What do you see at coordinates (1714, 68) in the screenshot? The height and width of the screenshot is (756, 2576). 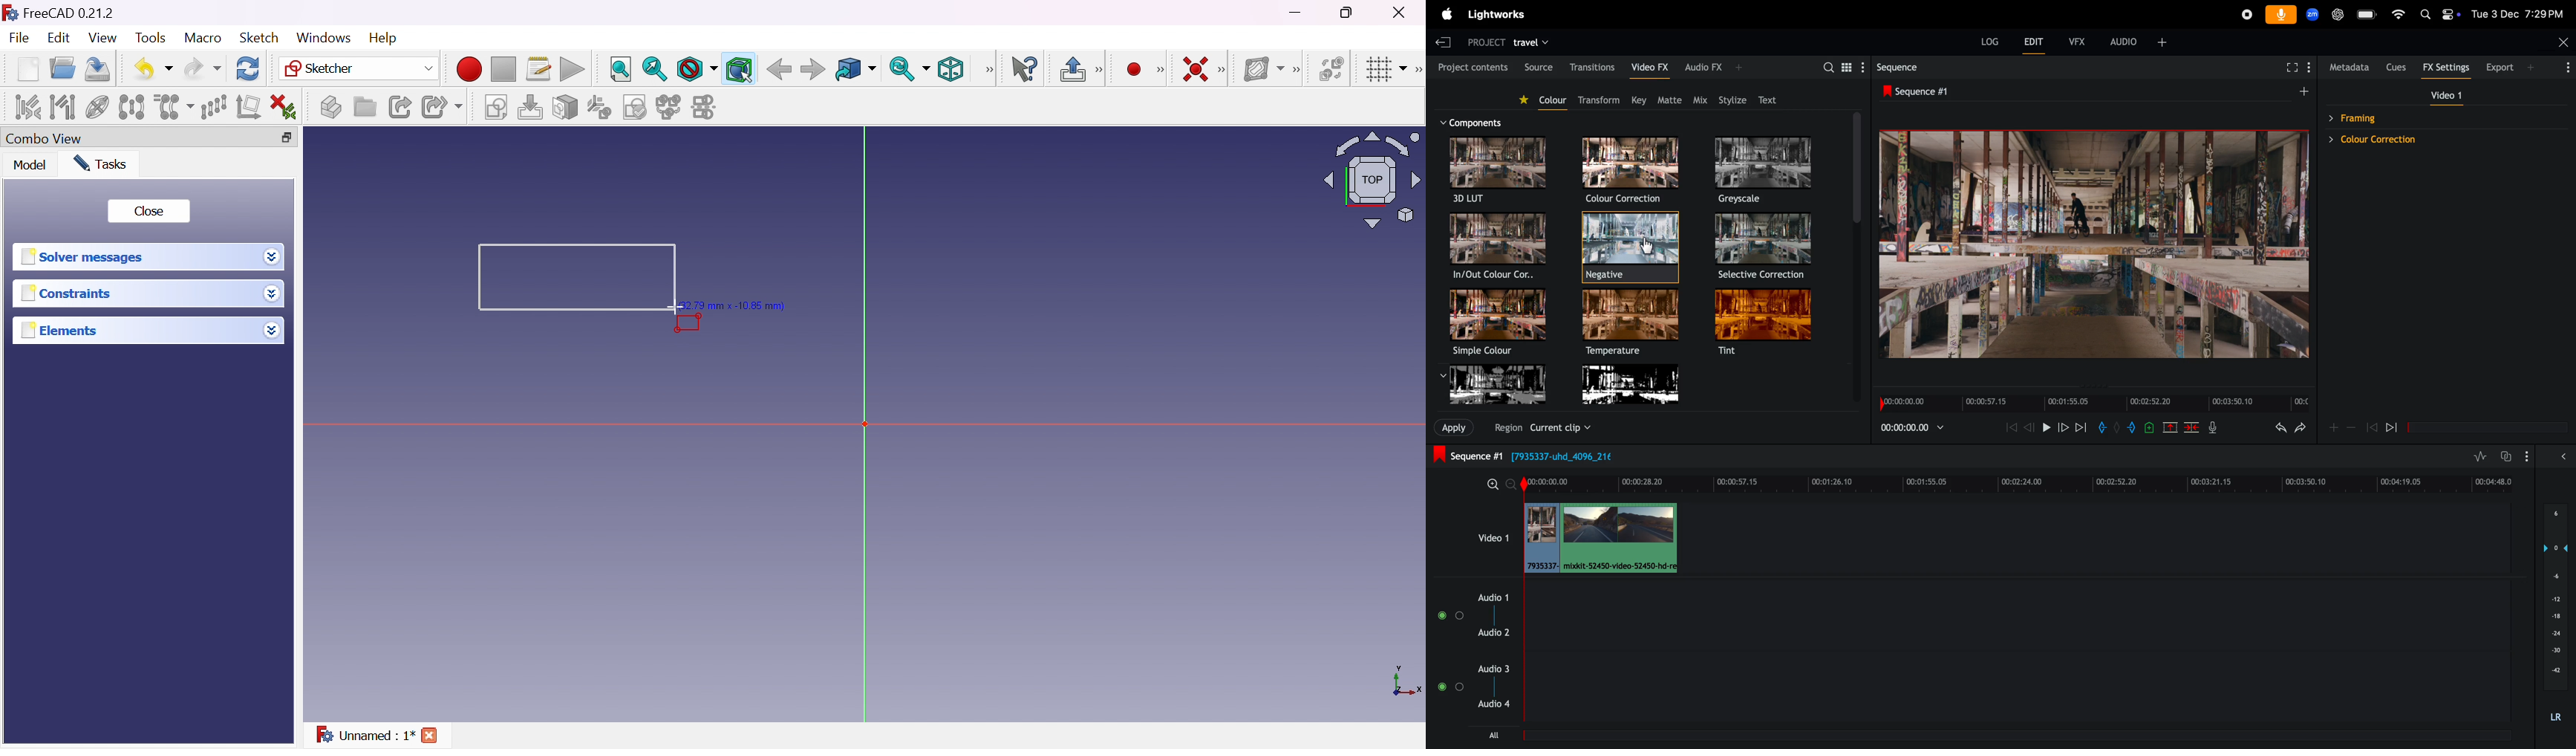 I see `Audio Vfx` at bounding box center [1714, 68].